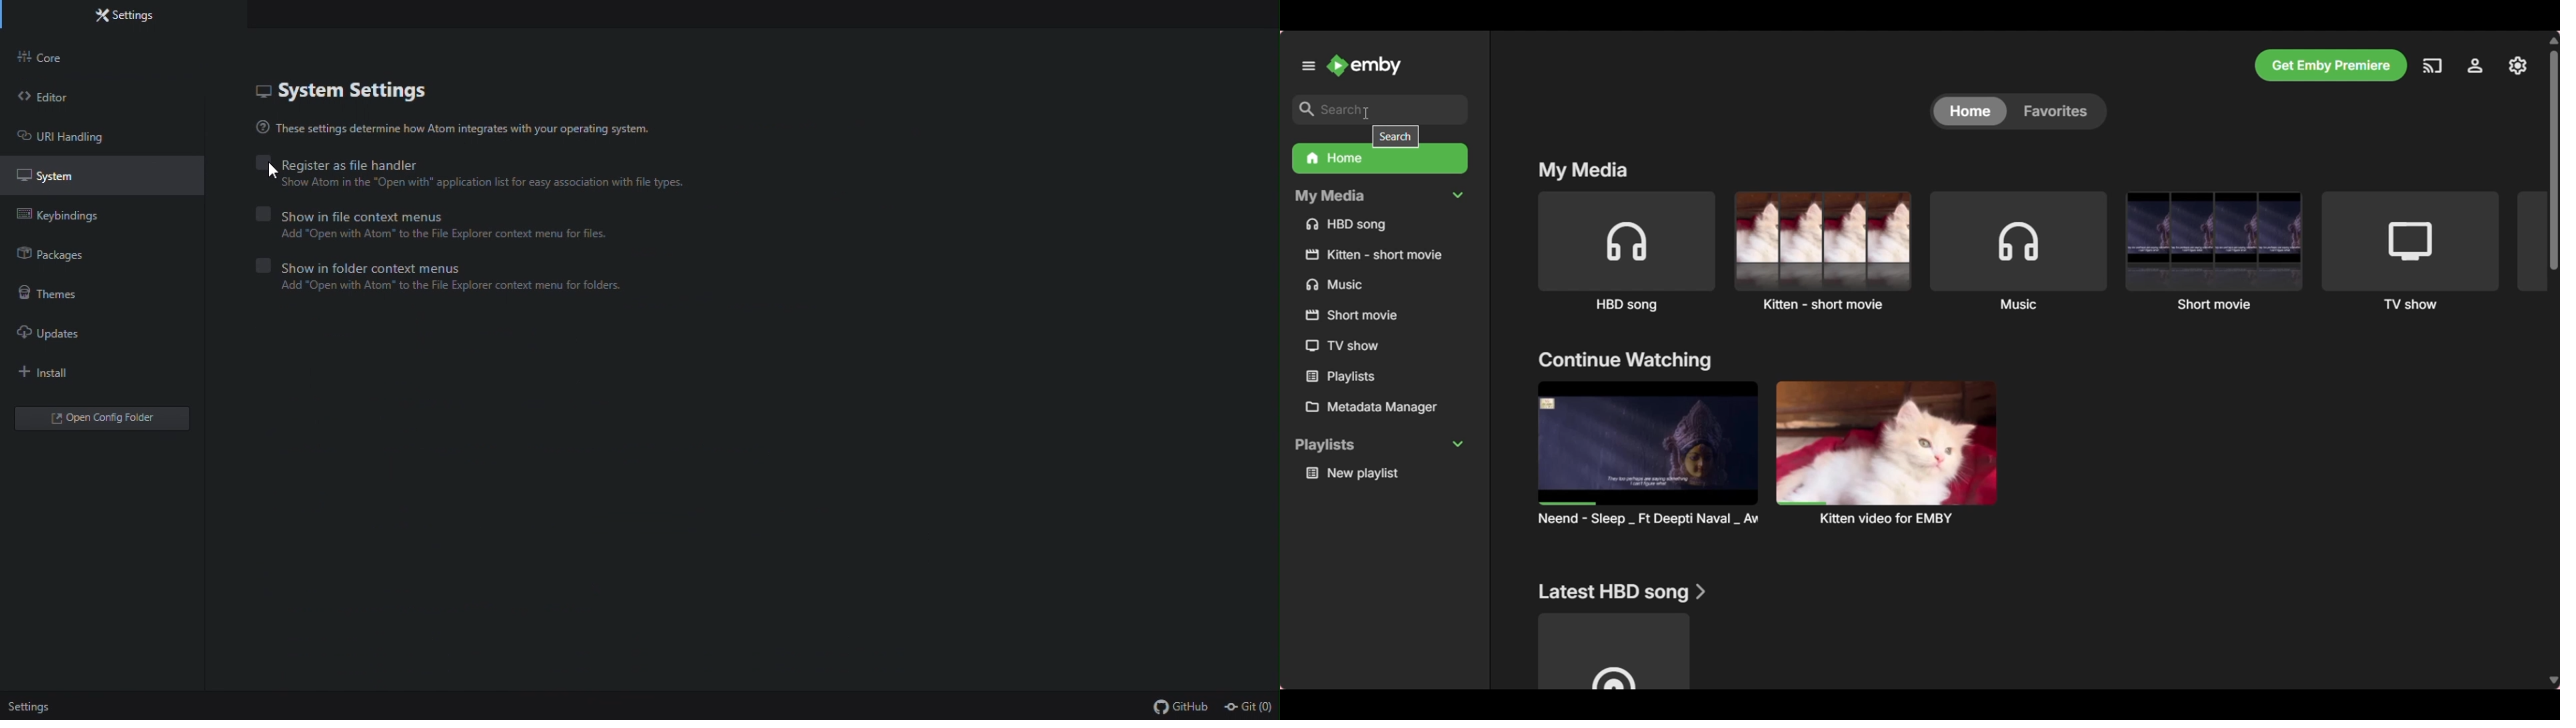 Image resolution: width=2576 pixels, height=728 pixels. Describe the element at coordinates (352, 90) in the screenshot. I see `System settings` at that location.